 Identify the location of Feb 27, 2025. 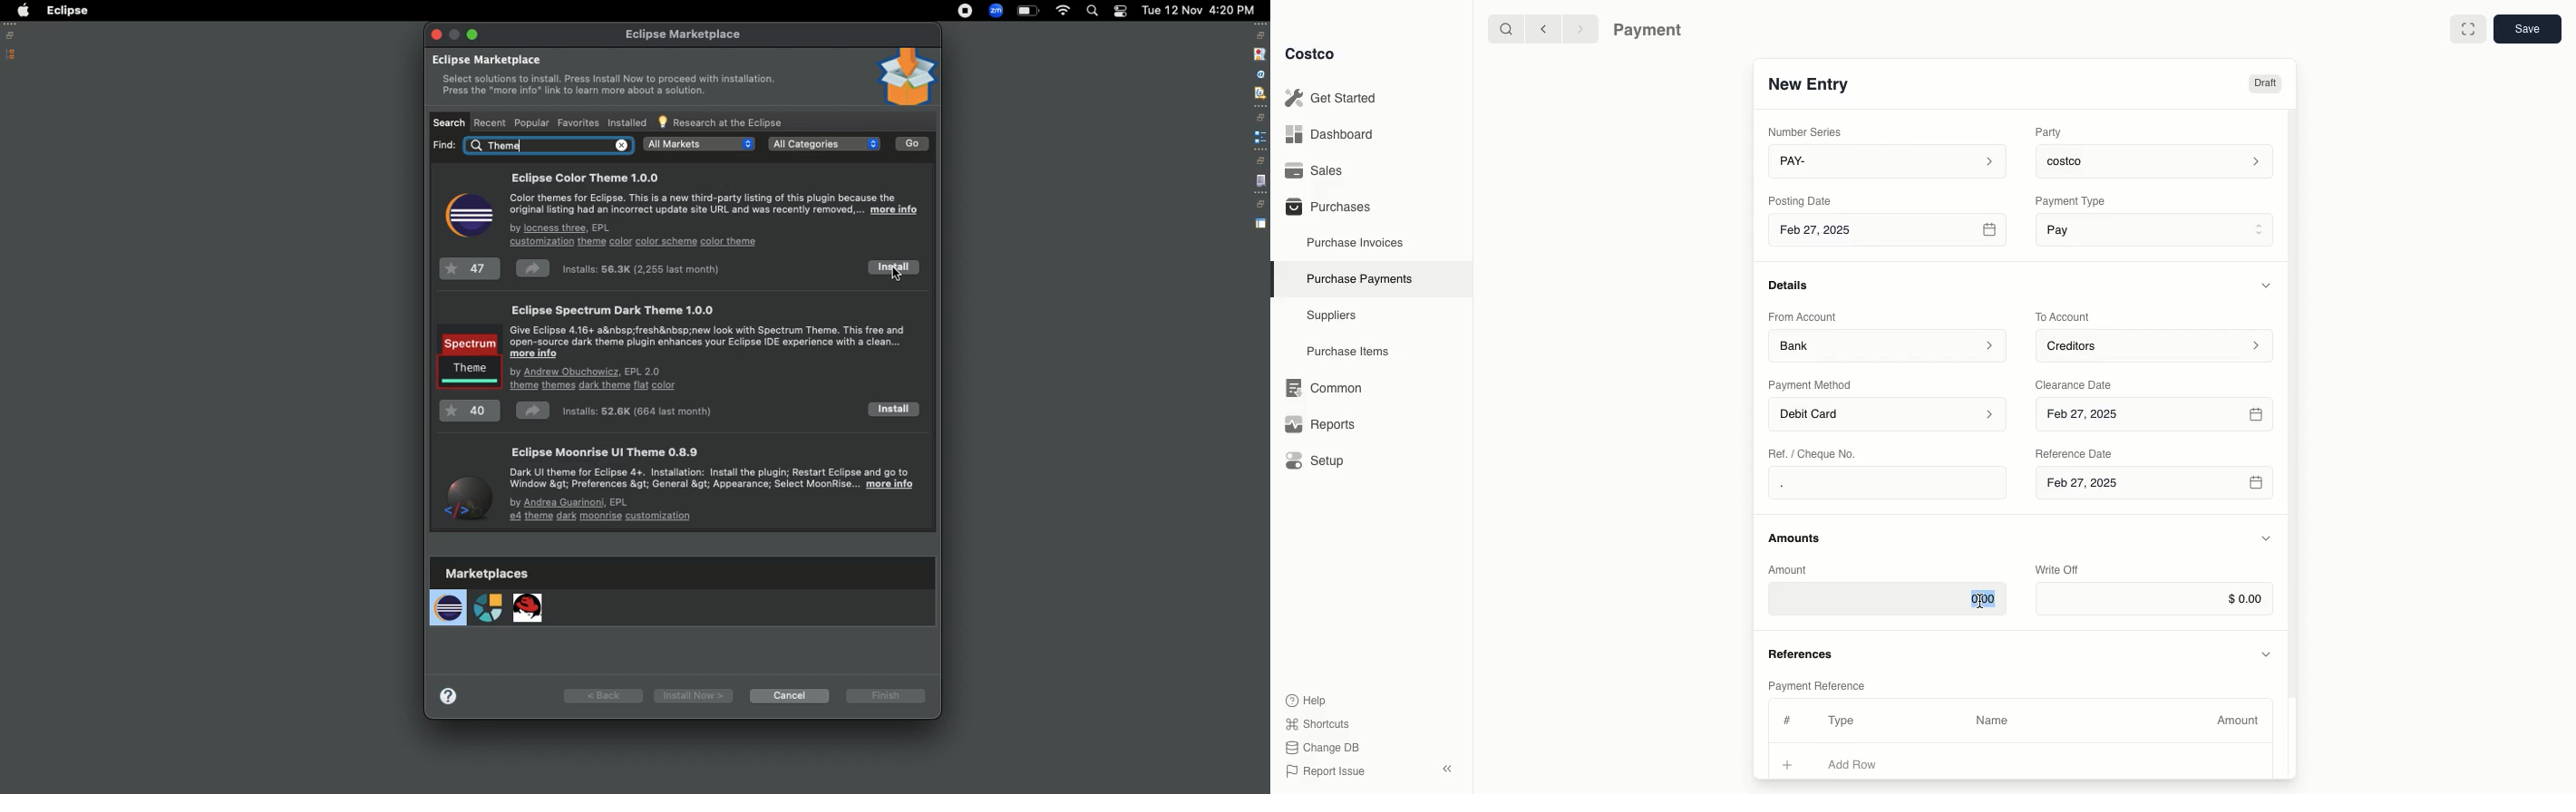
(1890, 233).